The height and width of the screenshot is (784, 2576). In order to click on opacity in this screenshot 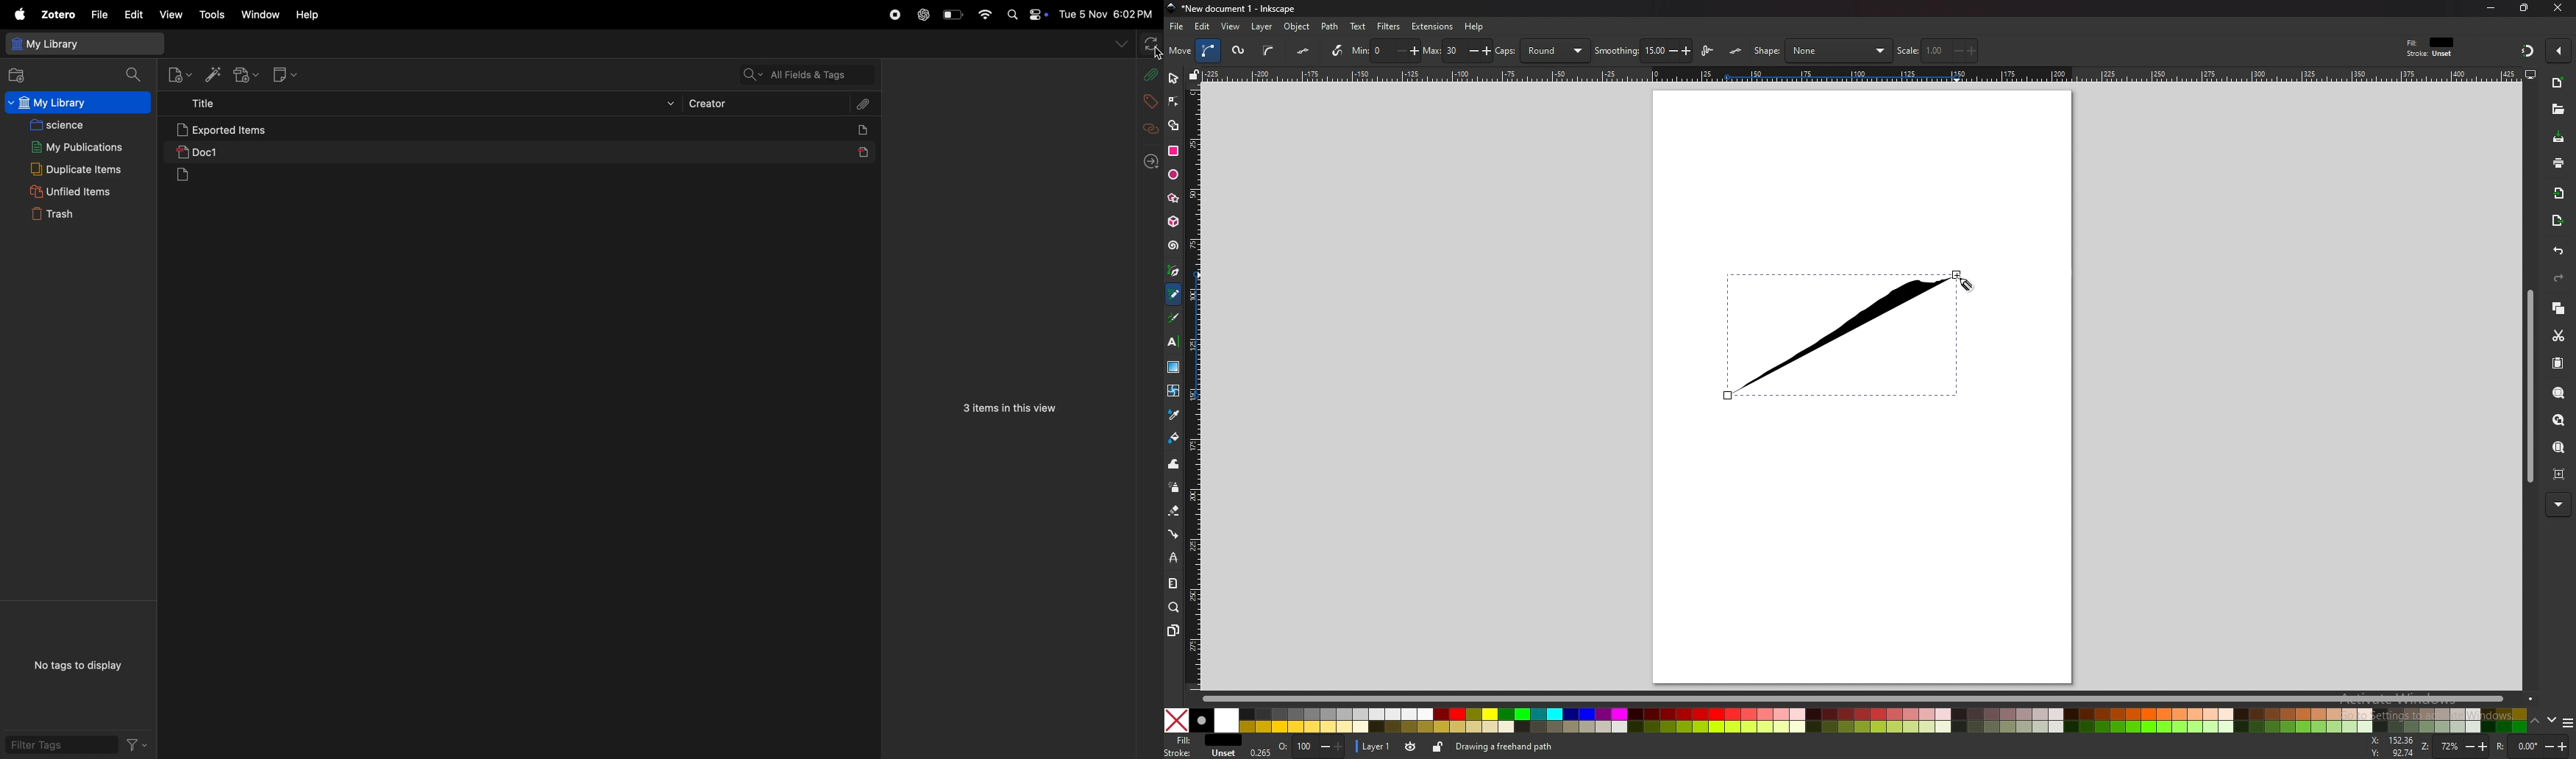, I will do `click(1299, 746)`.